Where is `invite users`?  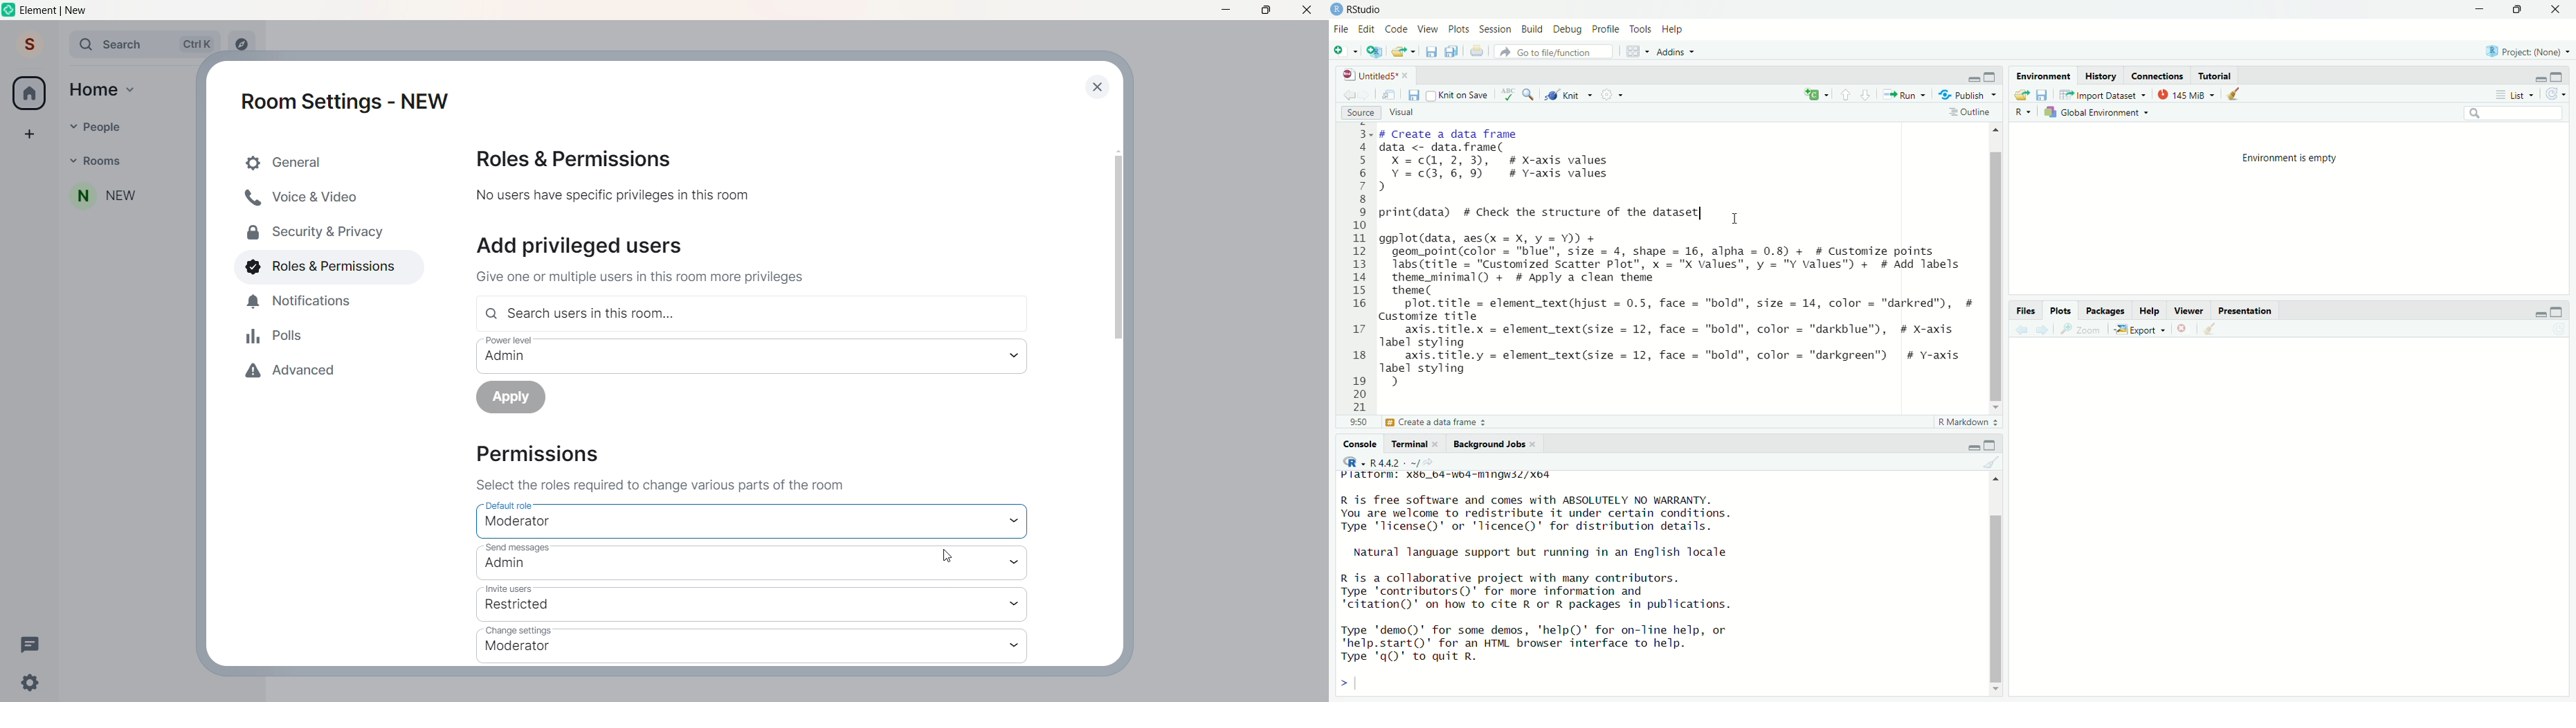 invite users is located at coordinates (738, 604).